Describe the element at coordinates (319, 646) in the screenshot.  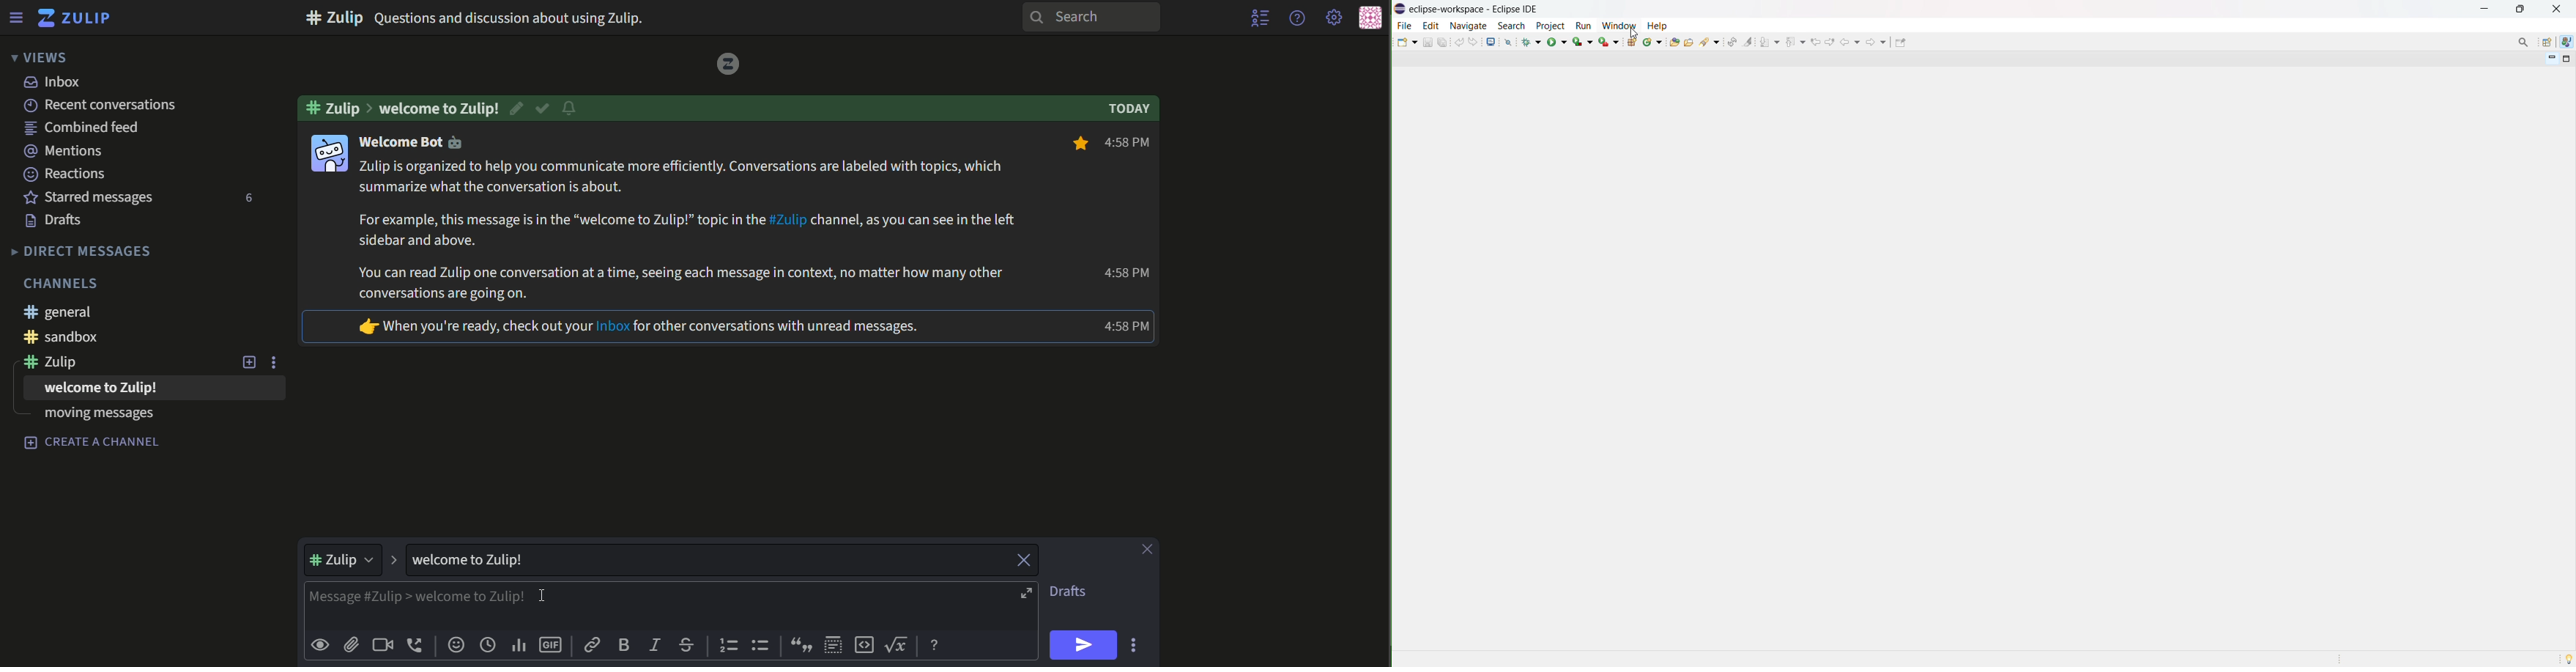
I see `preview` at that location.